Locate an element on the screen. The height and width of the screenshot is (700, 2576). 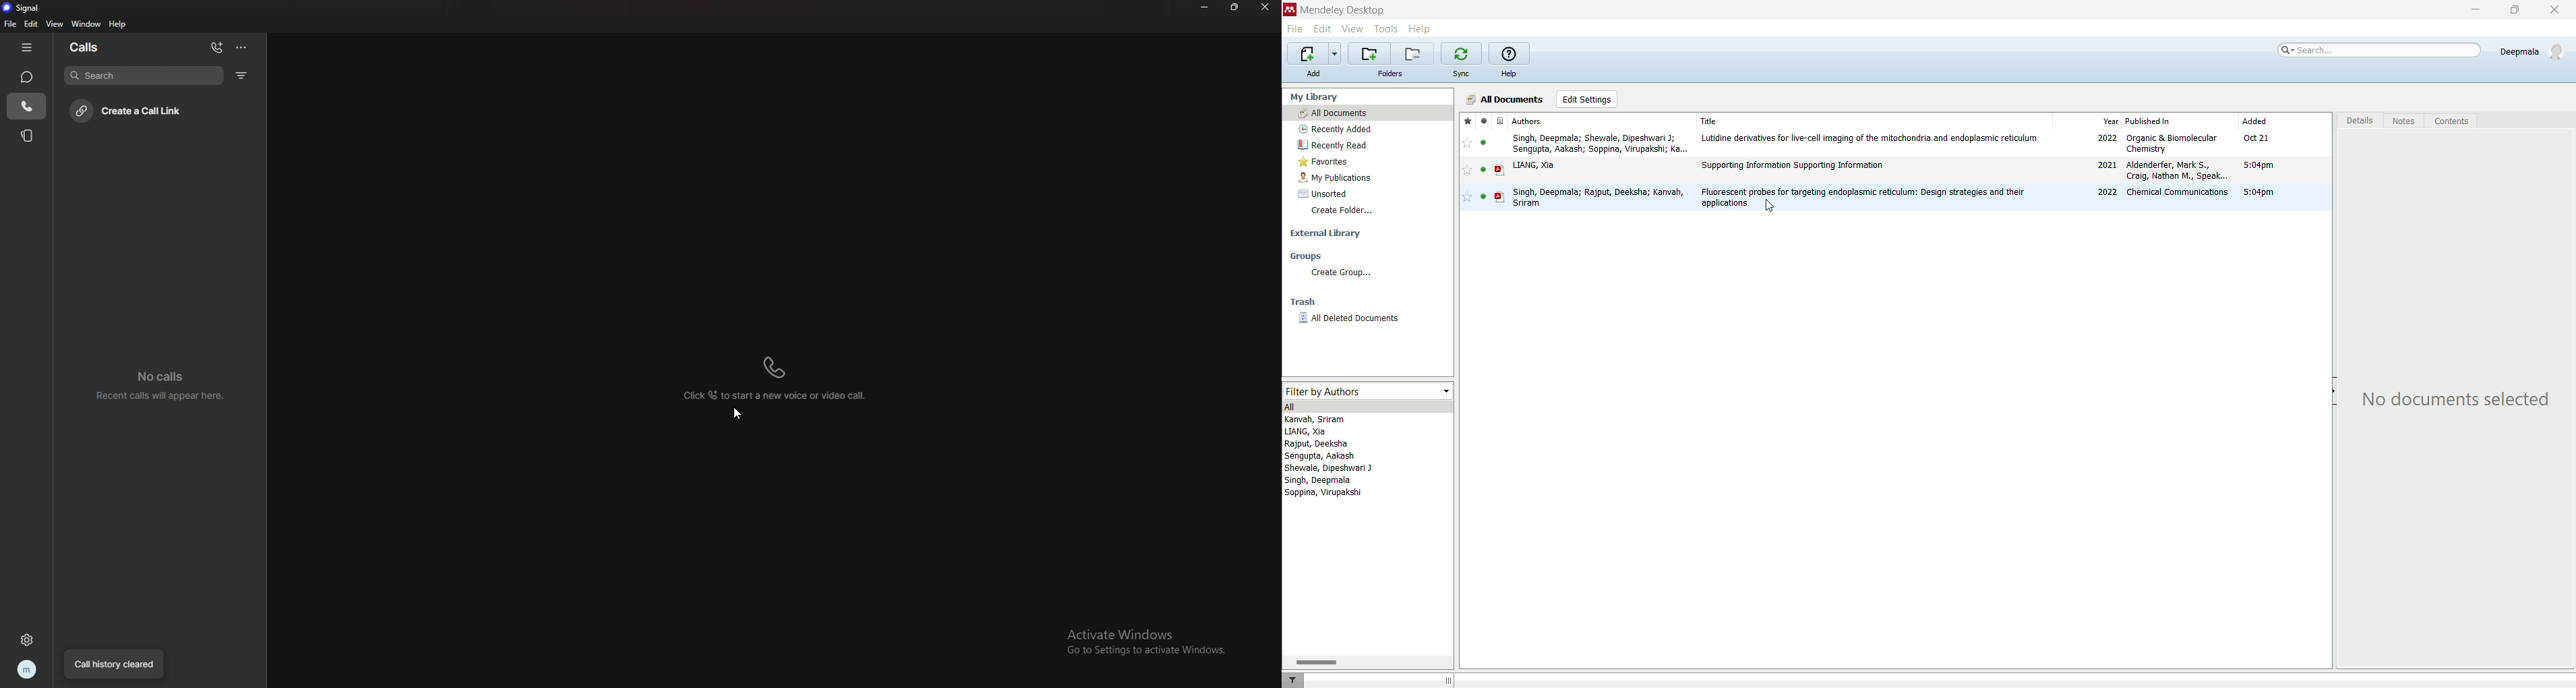
hide tab is located at coordinates (27, 46).